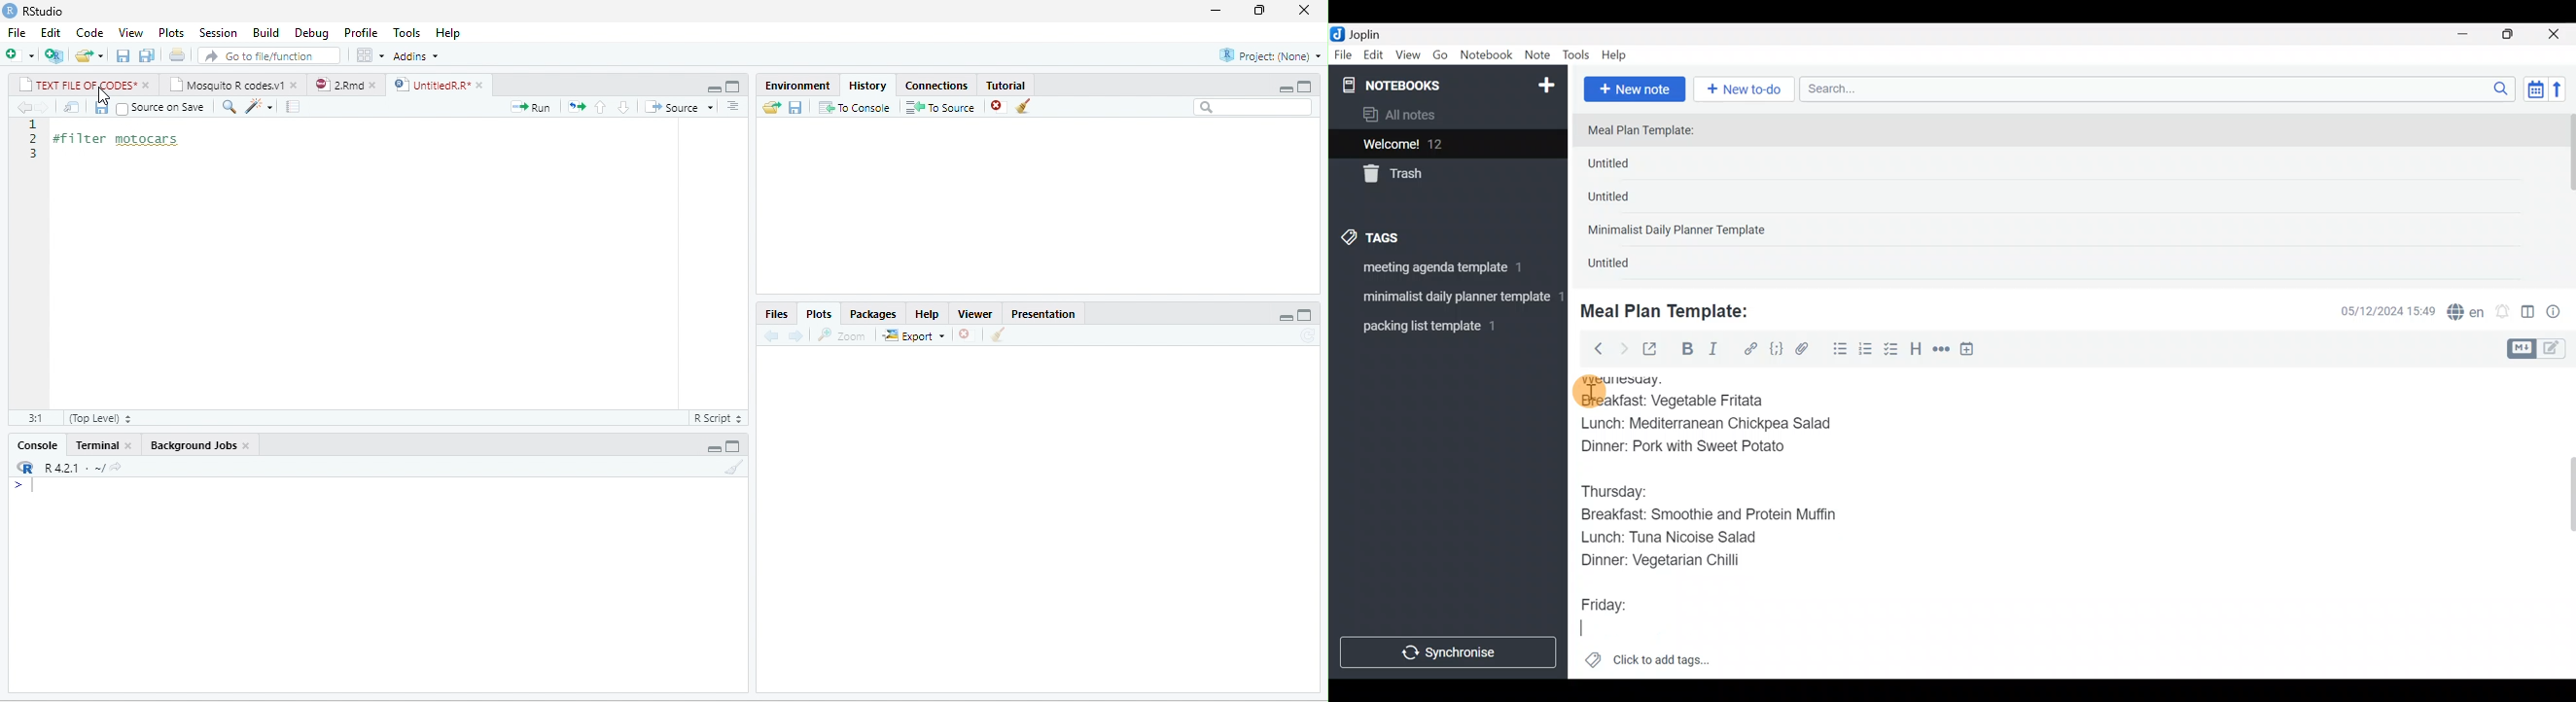 This screenshot has height=728, width=2576. I want to click on Environment, so click(797, 86).